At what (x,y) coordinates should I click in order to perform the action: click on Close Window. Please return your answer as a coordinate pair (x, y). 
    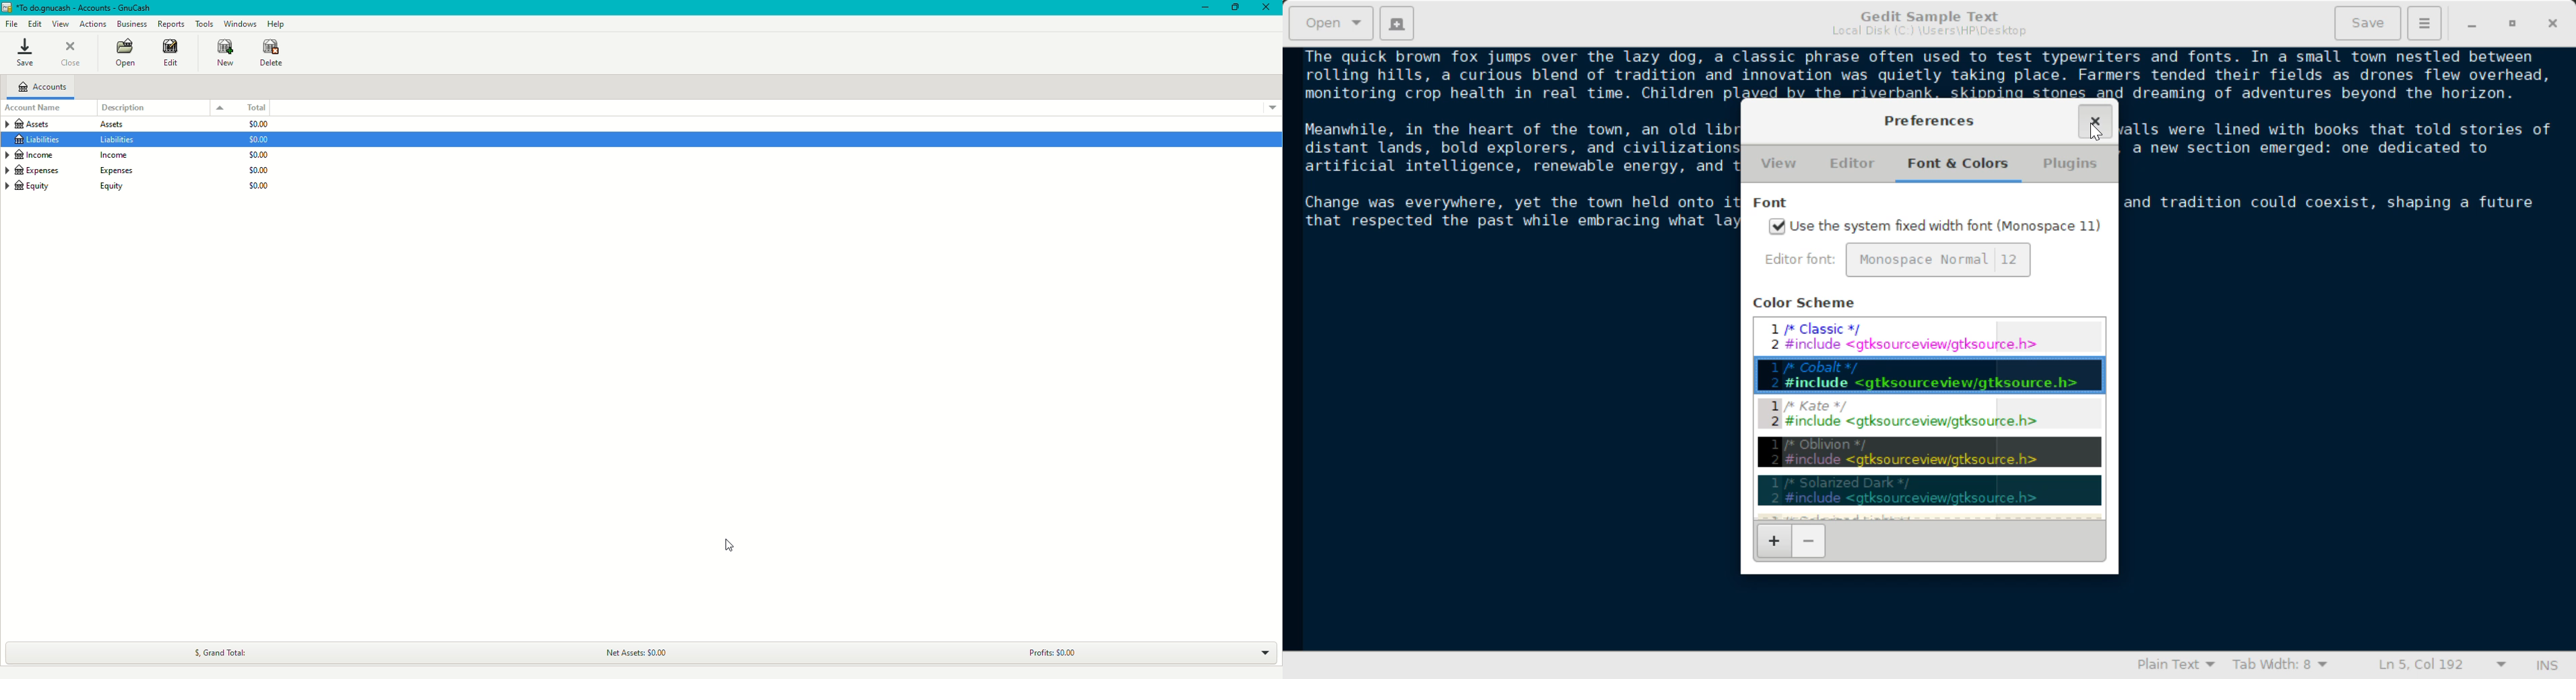
    Looking at the image, I should click on (2551, 24).